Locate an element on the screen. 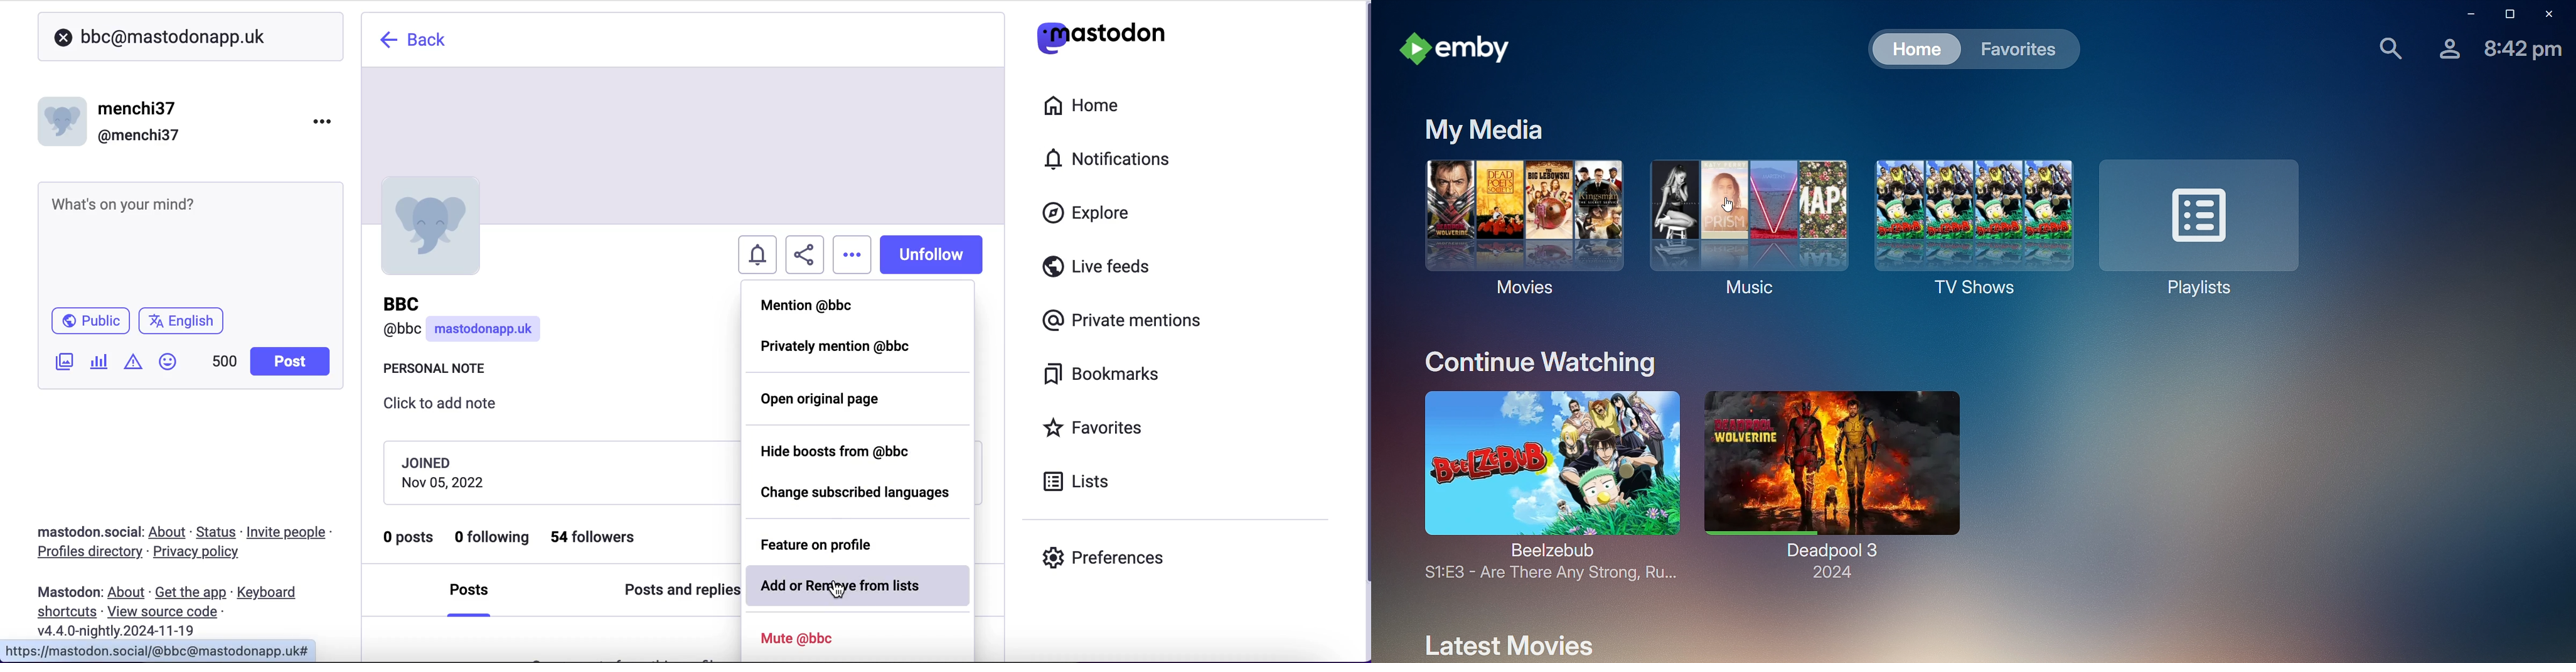  lists is located at coordinates (1083, 480).